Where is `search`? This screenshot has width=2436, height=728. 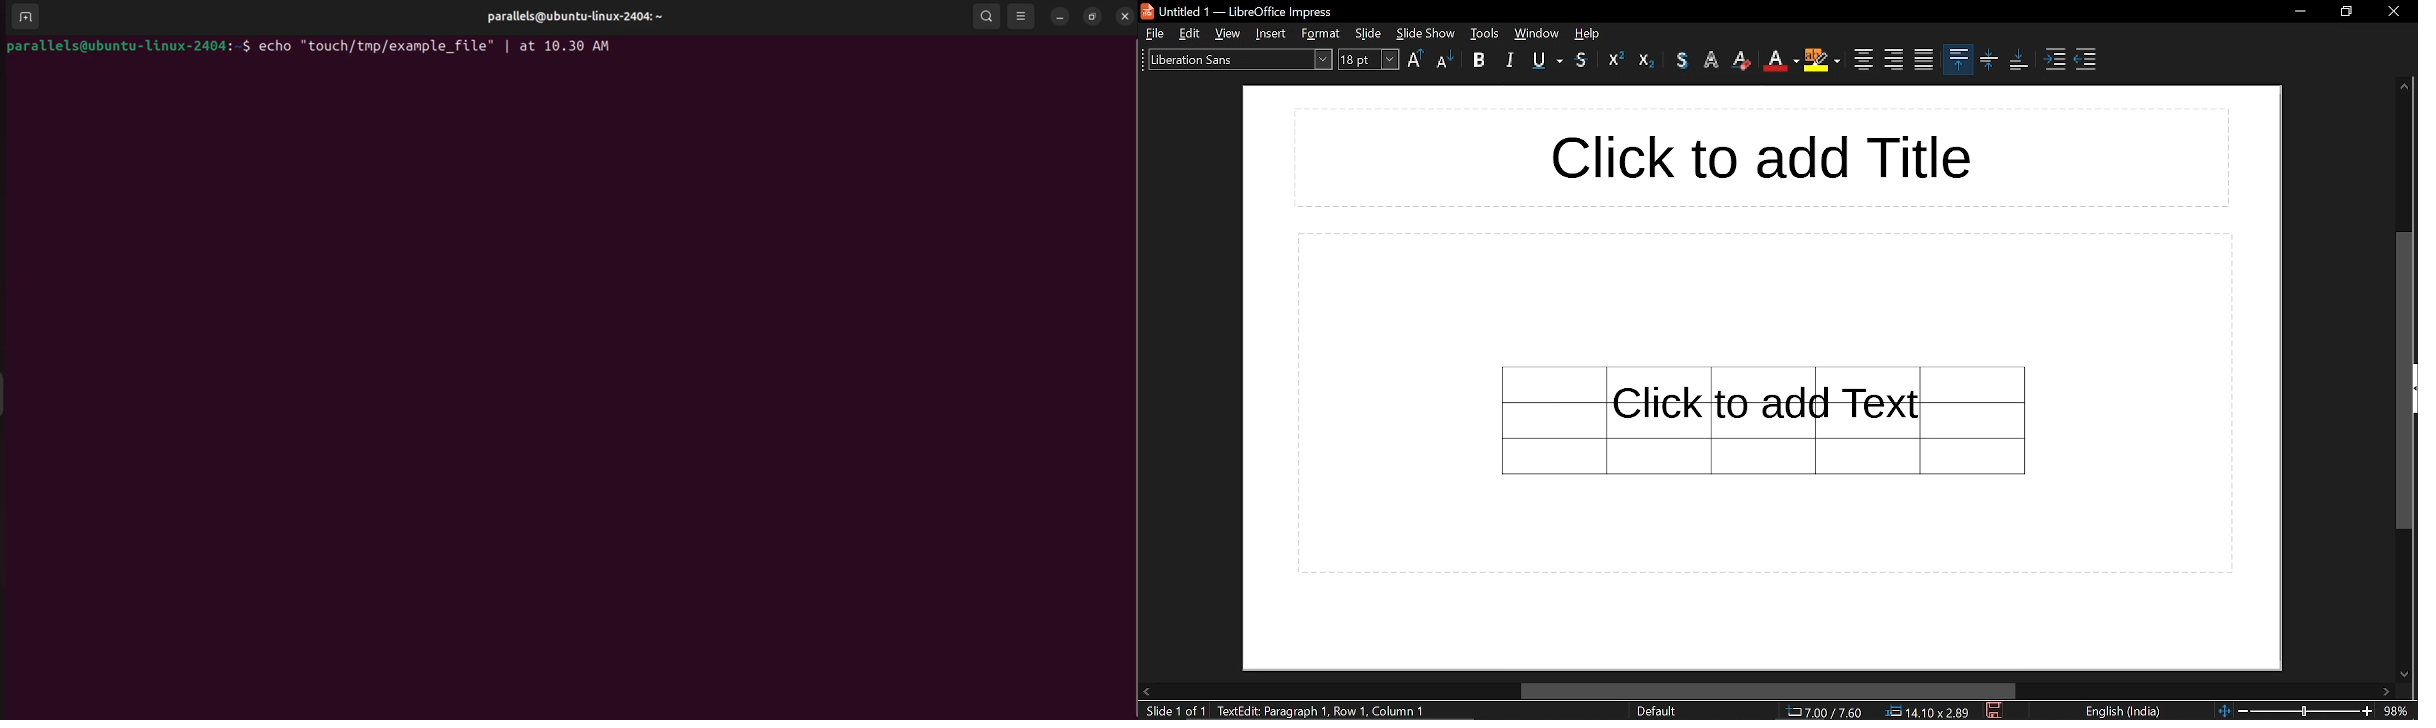
search is located at coordinates (987, 18).